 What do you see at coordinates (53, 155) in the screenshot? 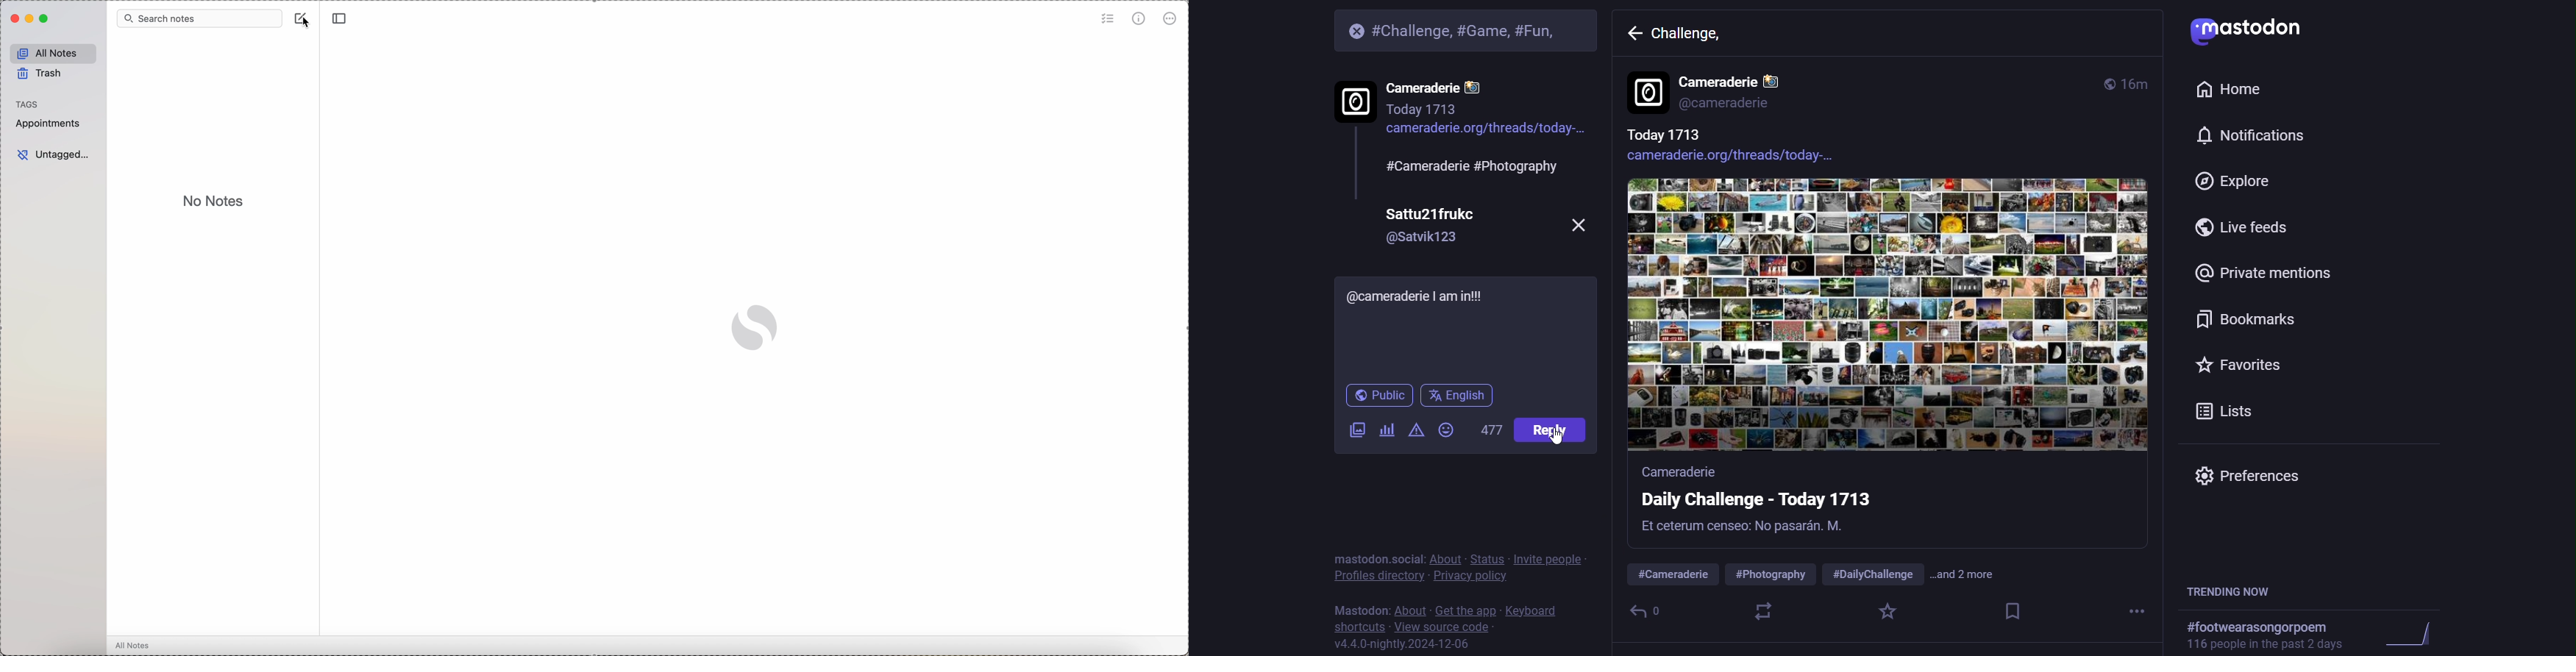
I see `untagged` at bounding box center [53, 155].